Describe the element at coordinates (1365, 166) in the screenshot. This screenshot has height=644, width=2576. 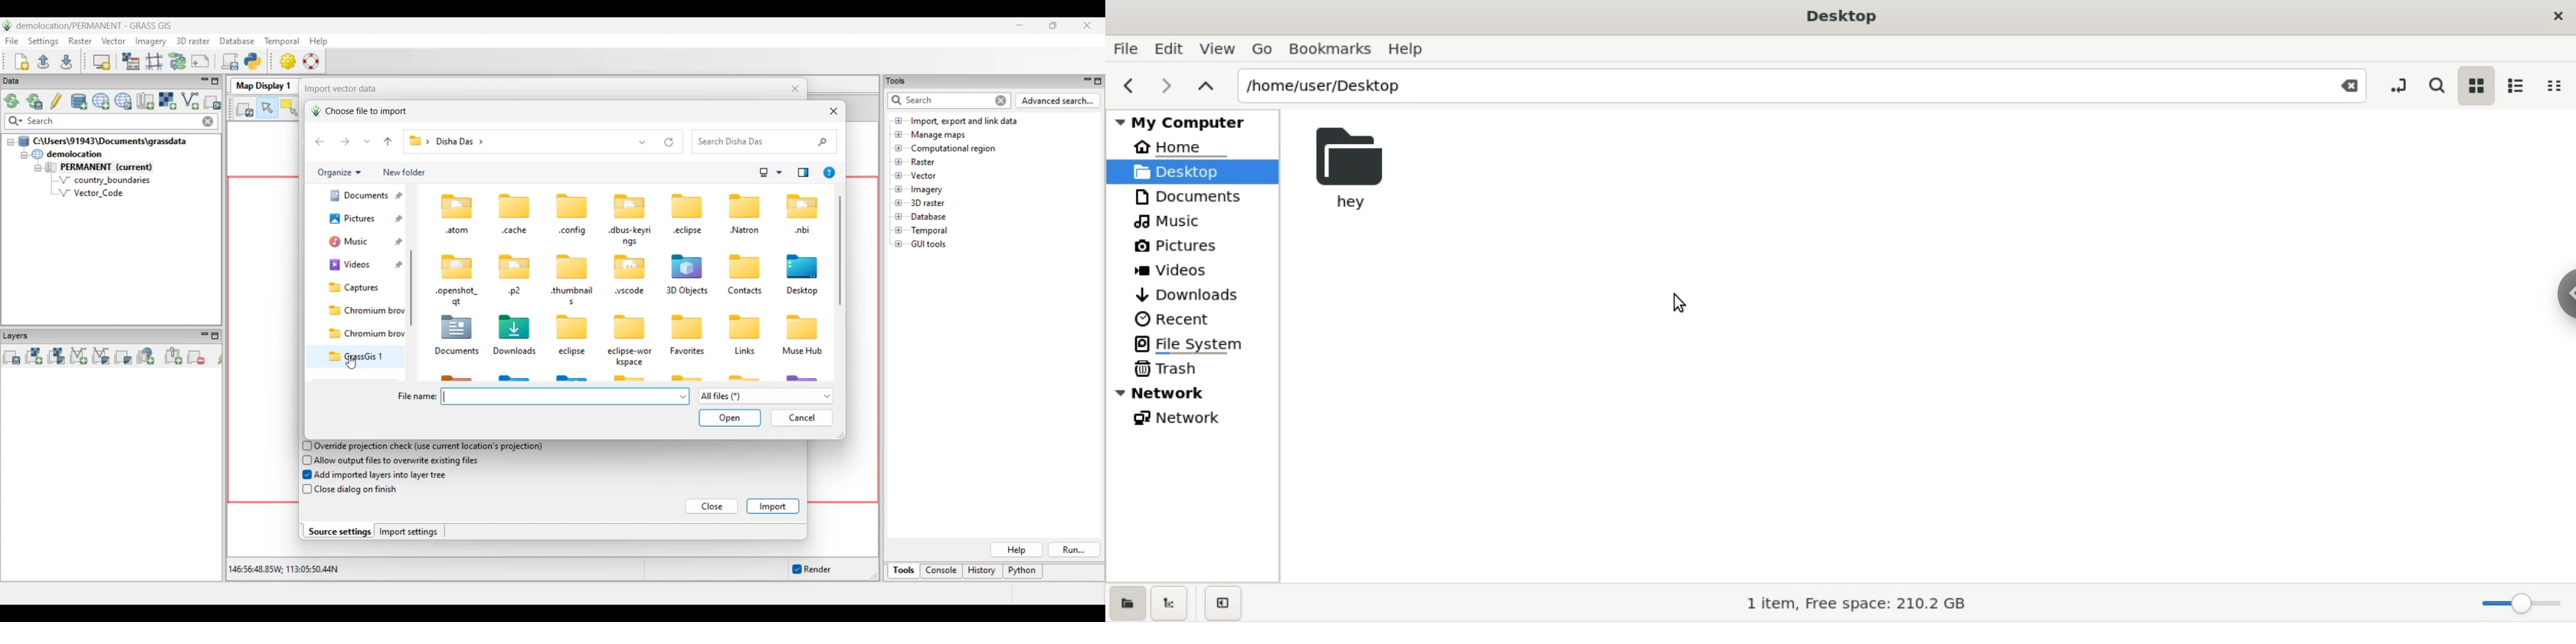
I see `hey` at that location.